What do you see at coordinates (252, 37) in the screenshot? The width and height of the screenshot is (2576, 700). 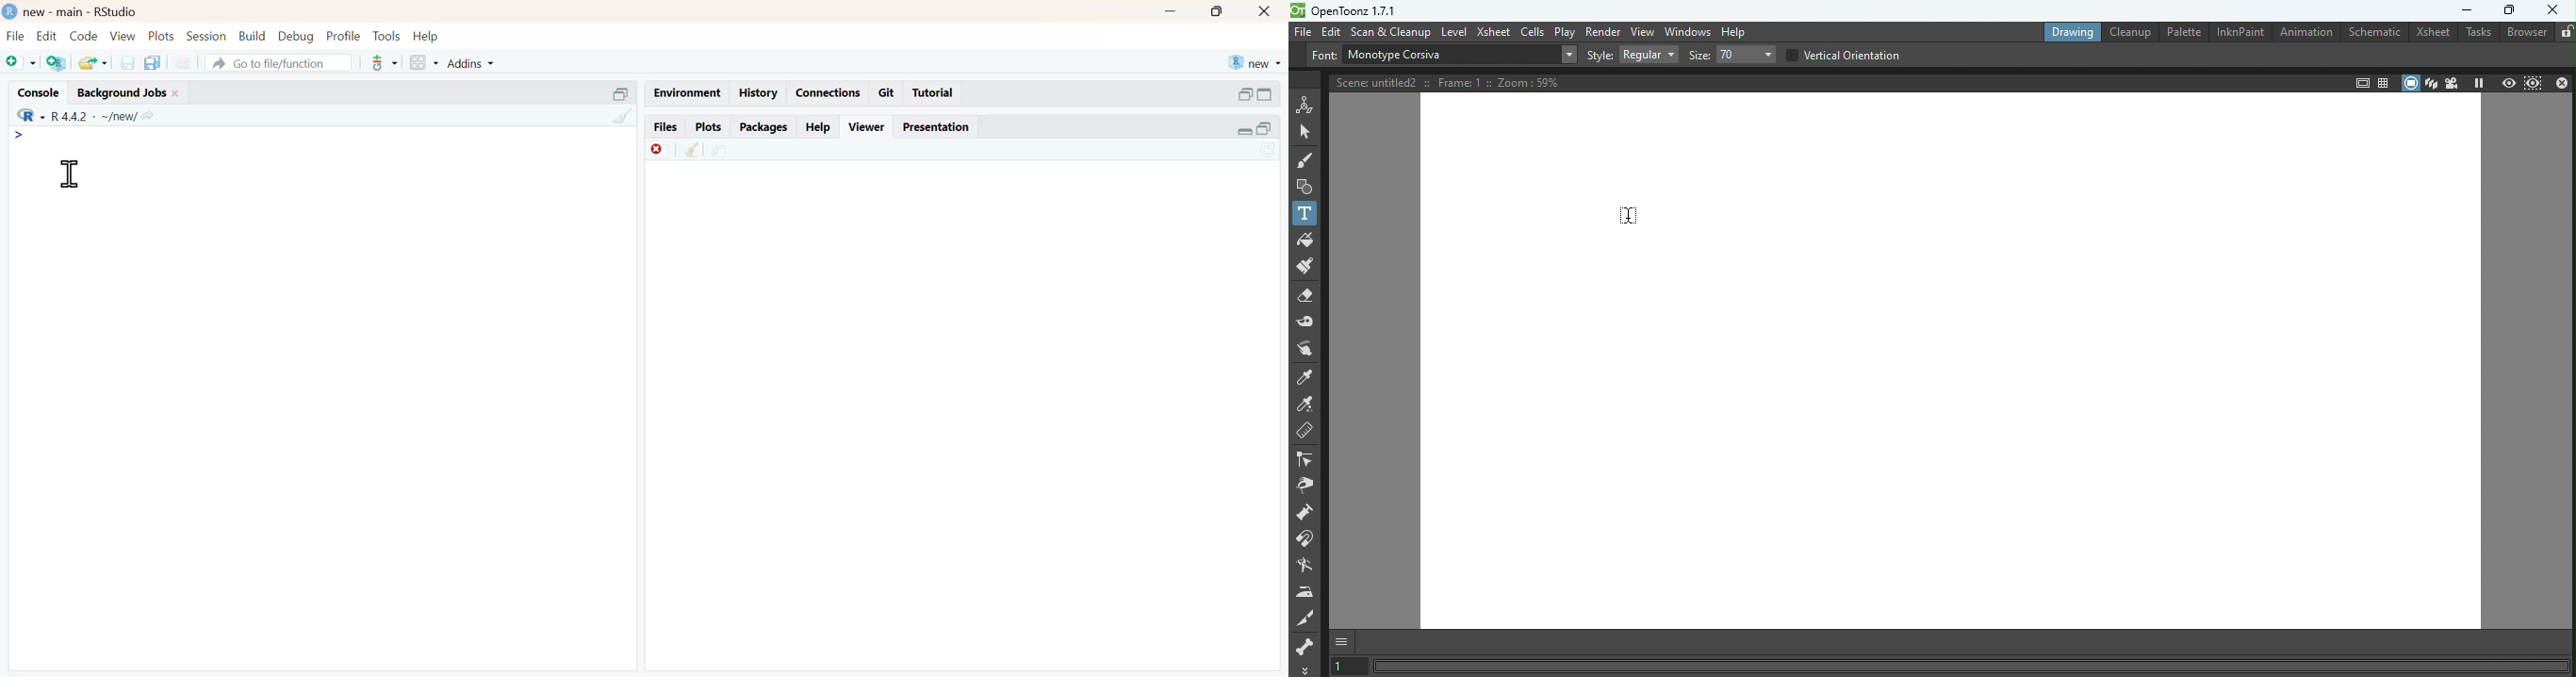 I see `build` at bounding box center [252, 37].